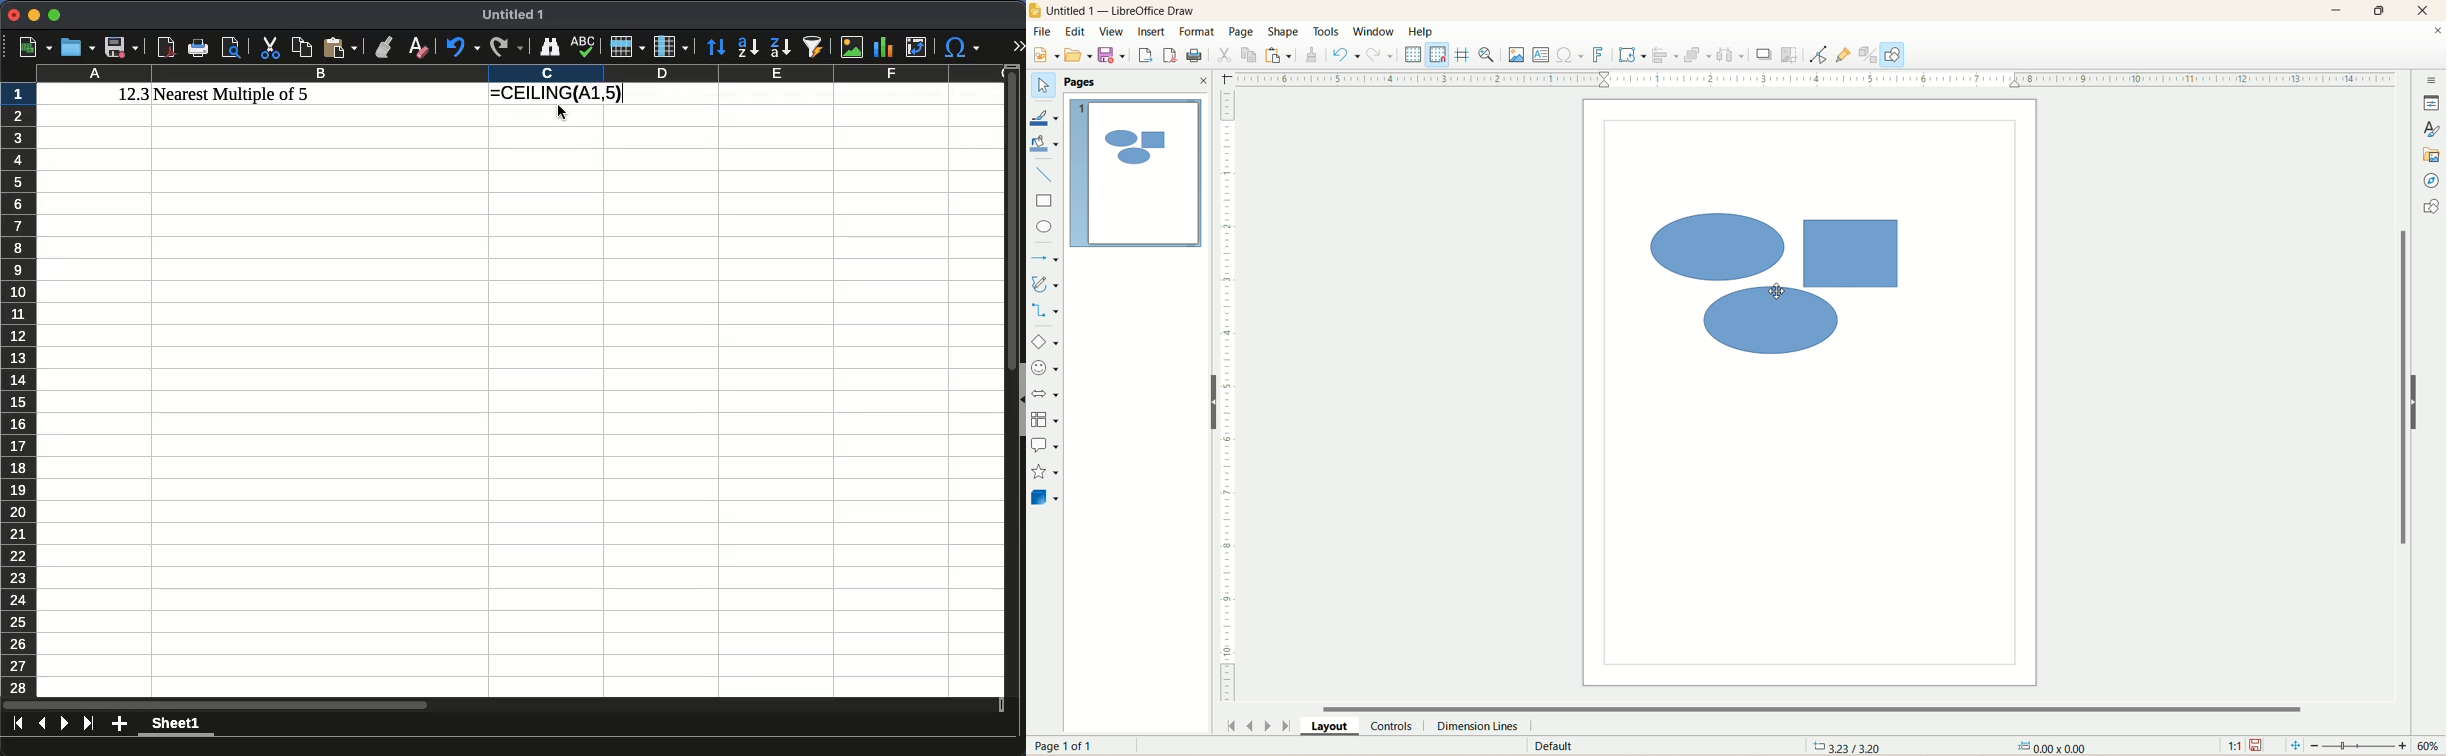 The width and height of the screenshot is (2464, 756). What do you see at coordinates (2363, 747) in the screenshot?
I see `zoom slider` at bounding box center [2363, 747].